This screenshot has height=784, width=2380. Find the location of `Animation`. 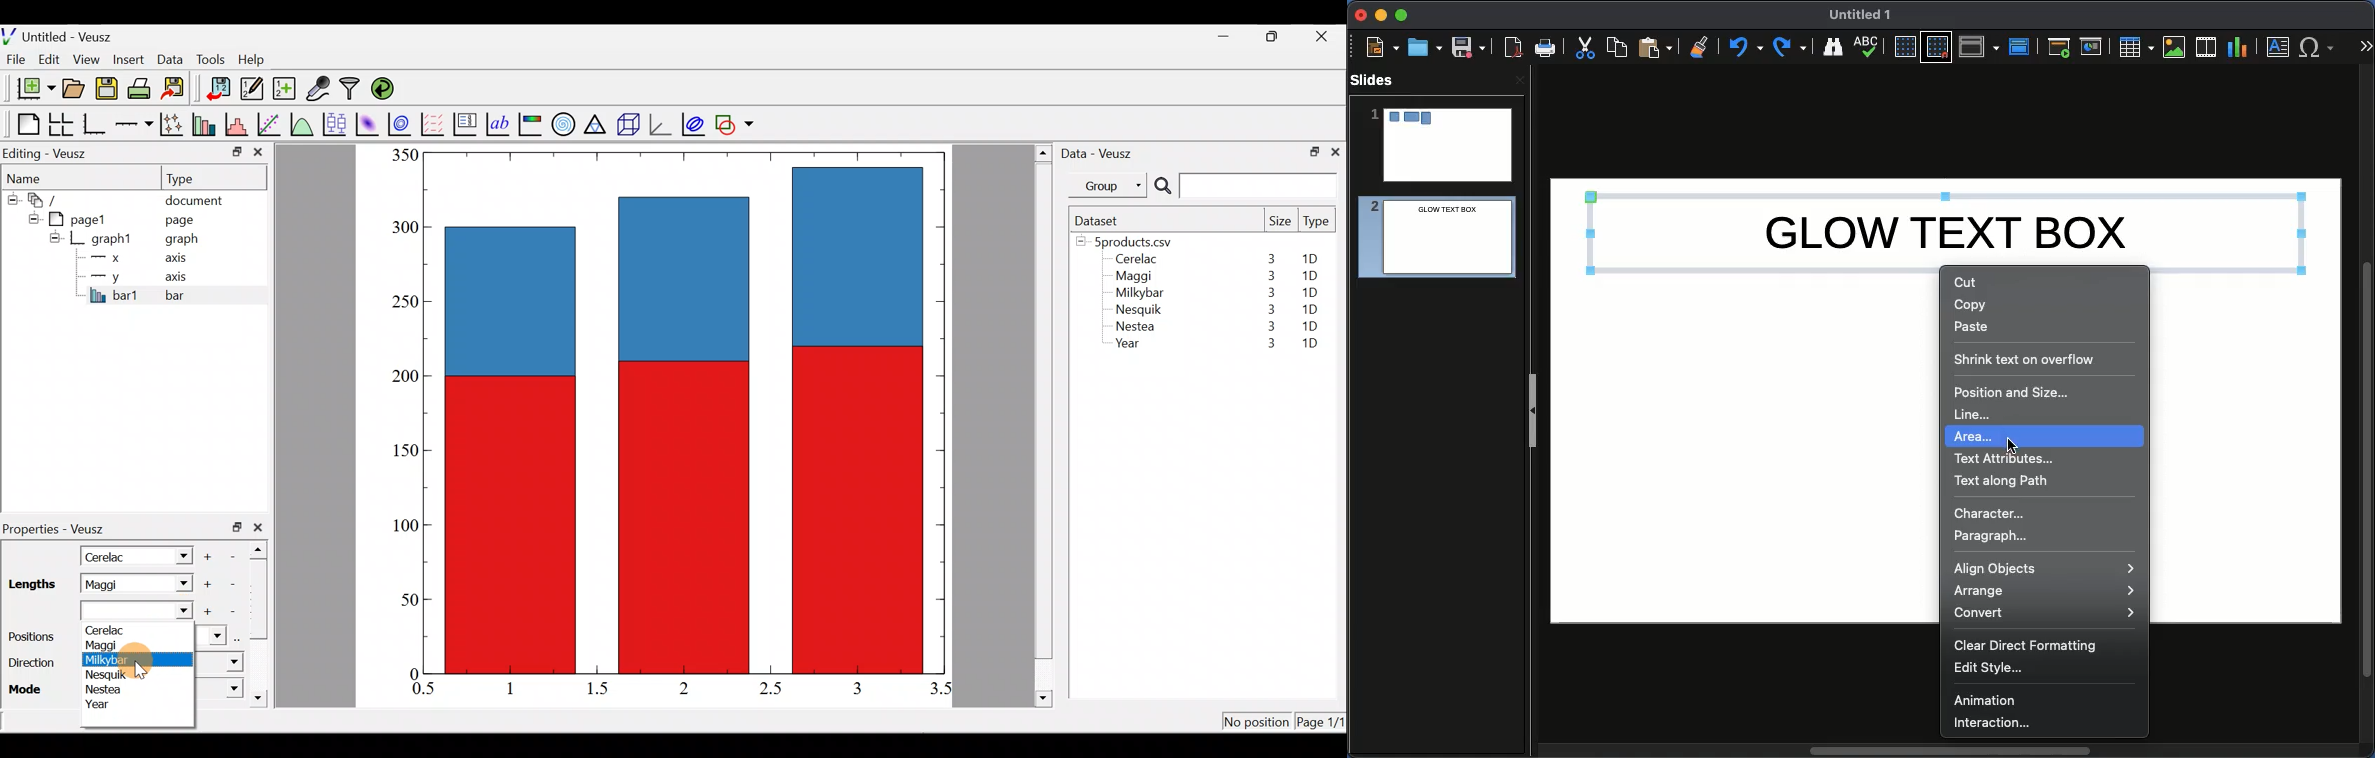

Animation is located at coordinates (1993, 700).